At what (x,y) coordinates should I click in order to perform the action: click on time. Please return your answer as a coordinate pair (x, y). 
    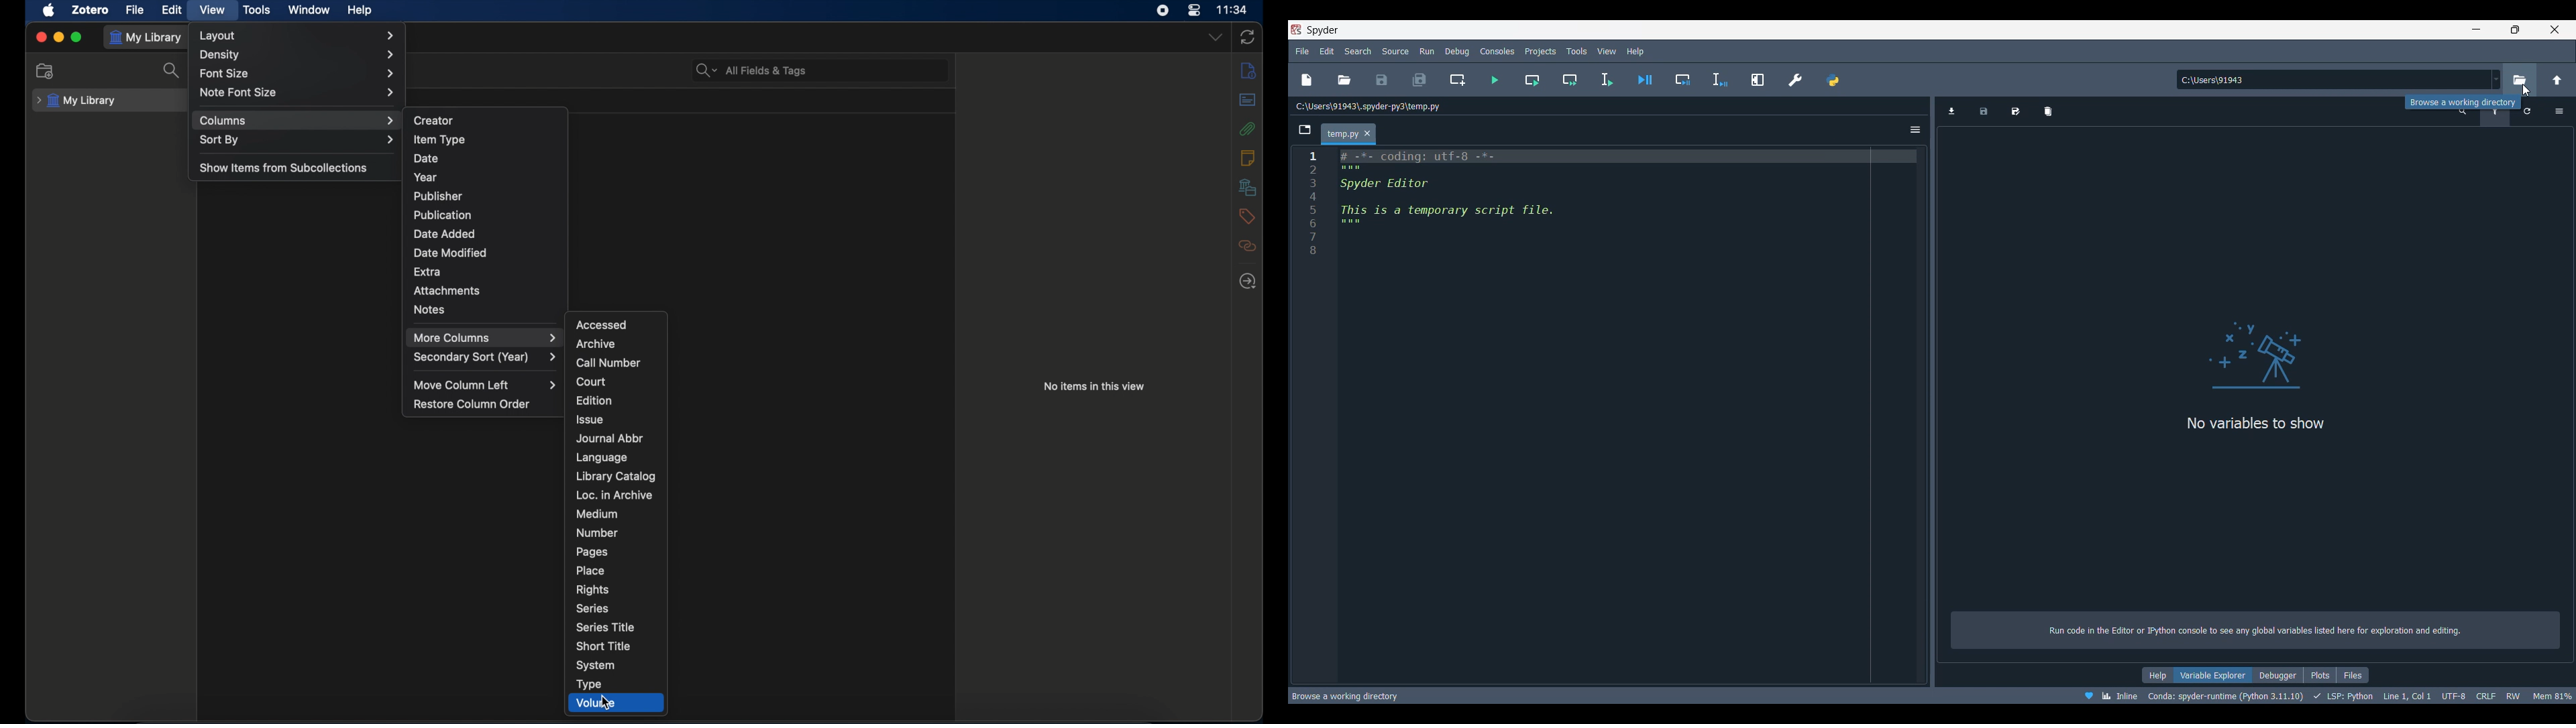
    Looking at the image, I should click on (1232, 9).